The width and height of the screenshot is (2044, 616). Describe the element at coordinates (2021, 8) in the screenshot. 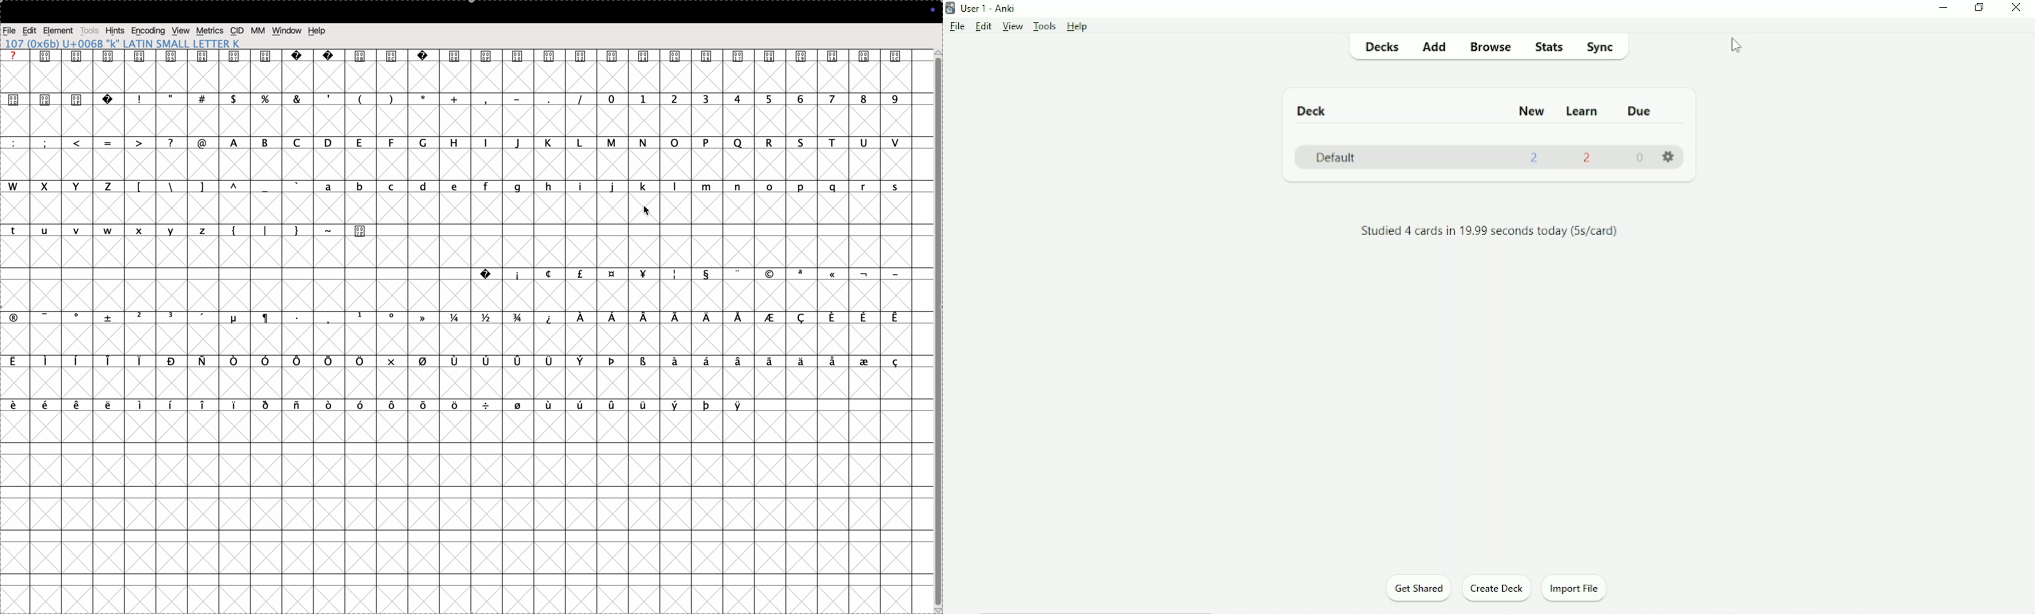

I see `Close` at that location.